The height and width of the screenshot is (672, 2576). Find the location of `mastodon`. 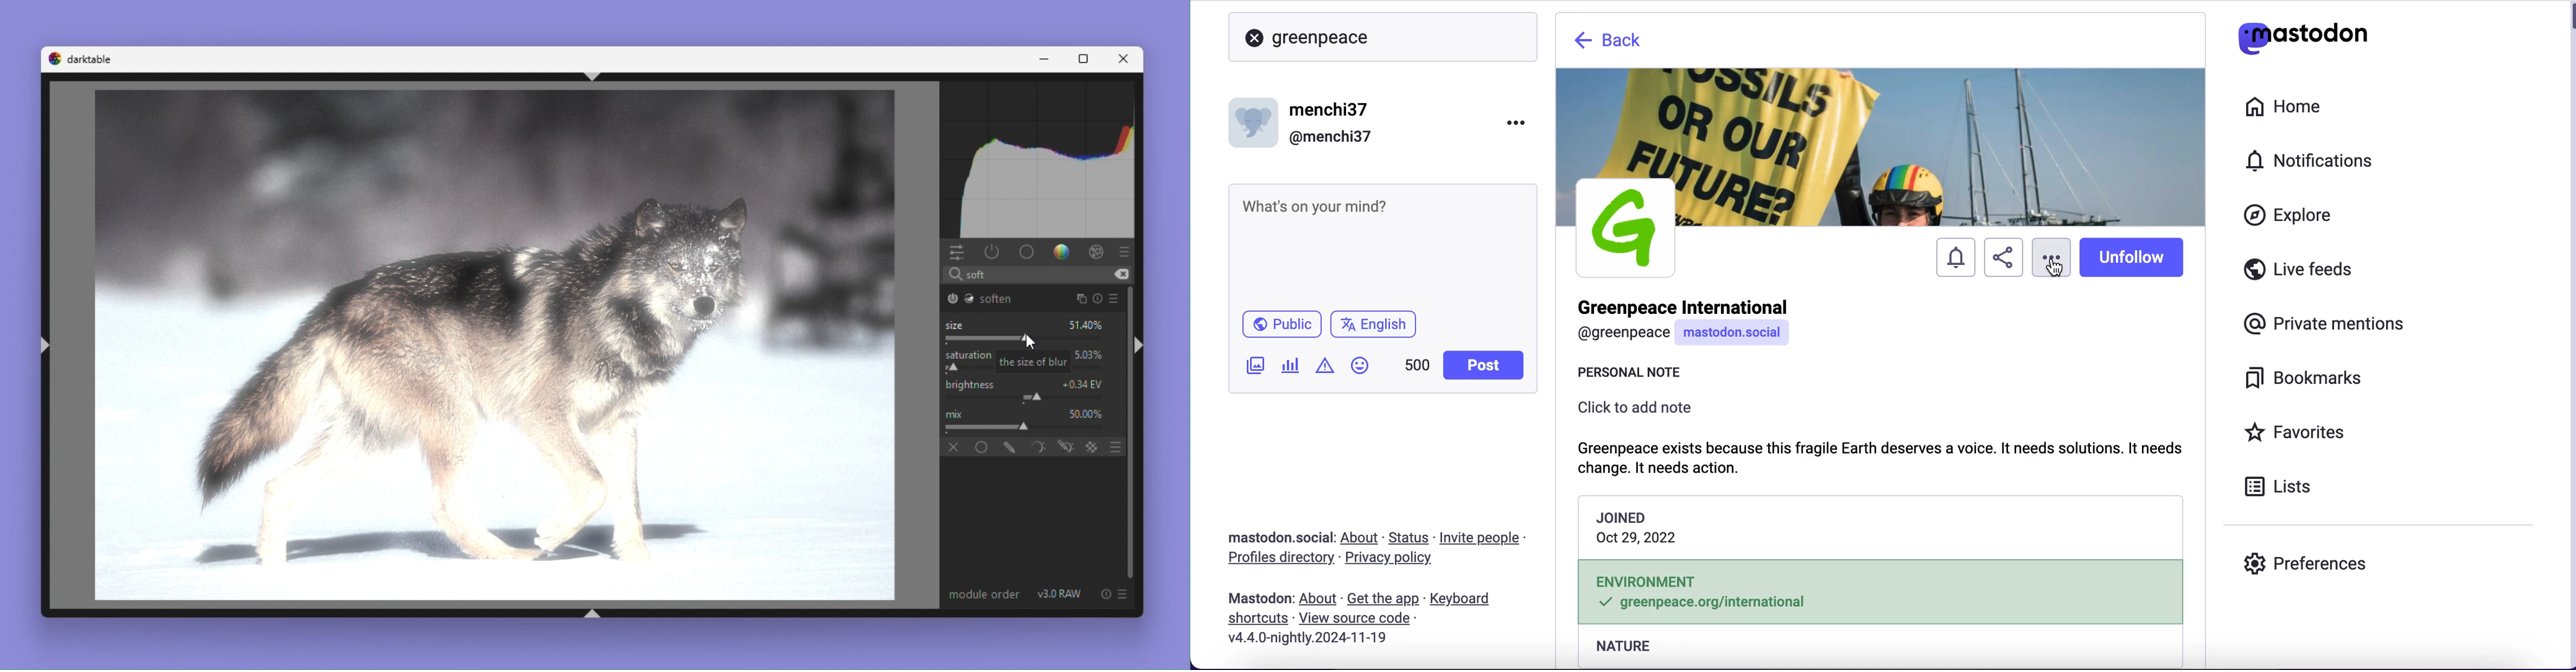

mastodon is located at coordinates (1260, 598).